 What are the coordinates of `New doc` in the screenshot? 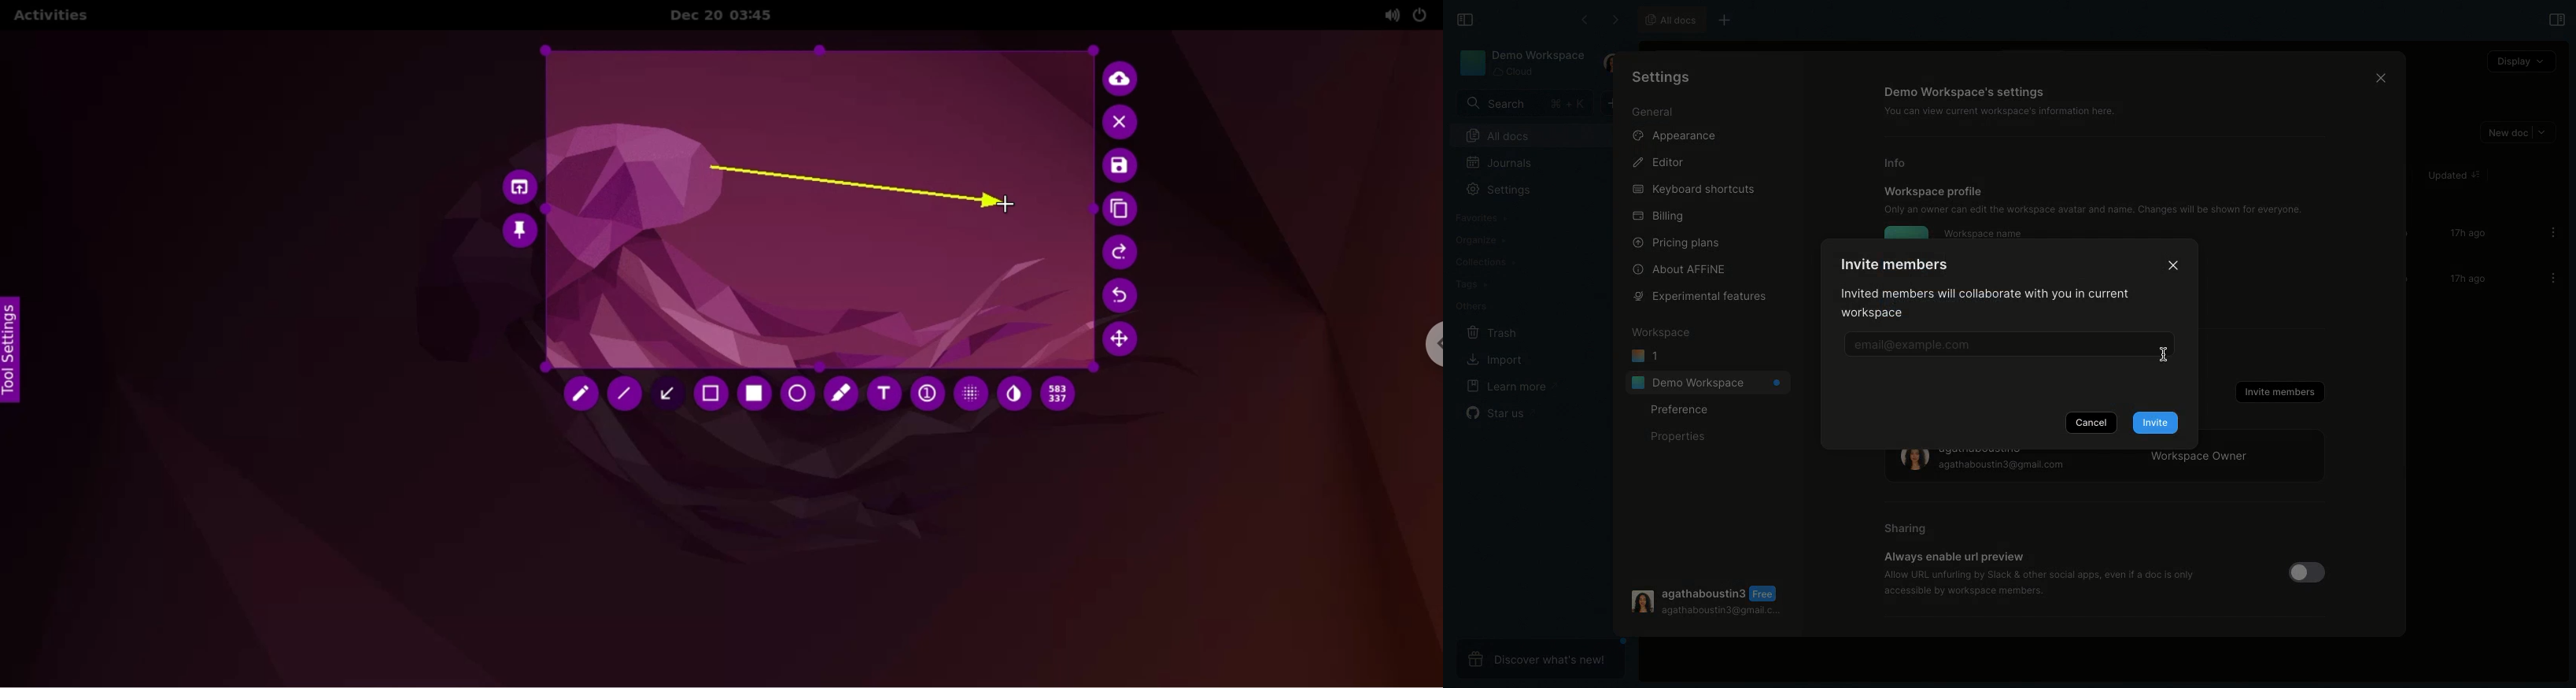 It's located at (1616, 104).